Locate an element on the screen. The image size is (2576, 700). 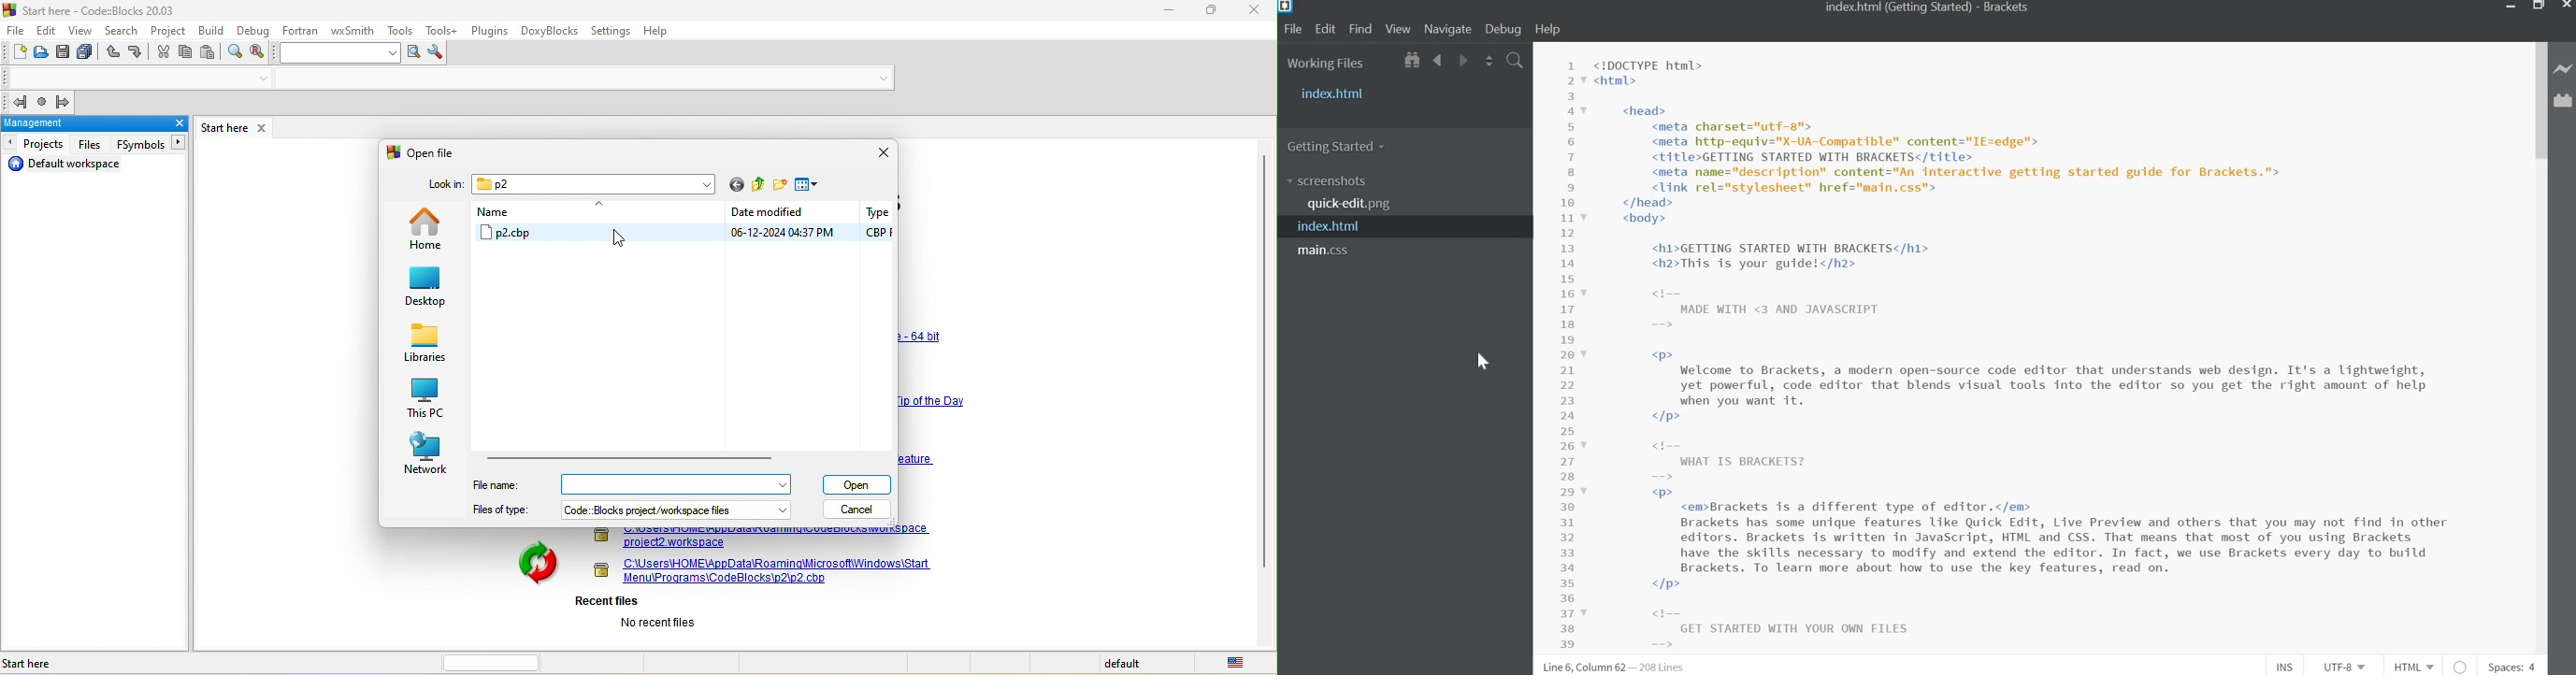
cancel is located at coordinates (855, 510).